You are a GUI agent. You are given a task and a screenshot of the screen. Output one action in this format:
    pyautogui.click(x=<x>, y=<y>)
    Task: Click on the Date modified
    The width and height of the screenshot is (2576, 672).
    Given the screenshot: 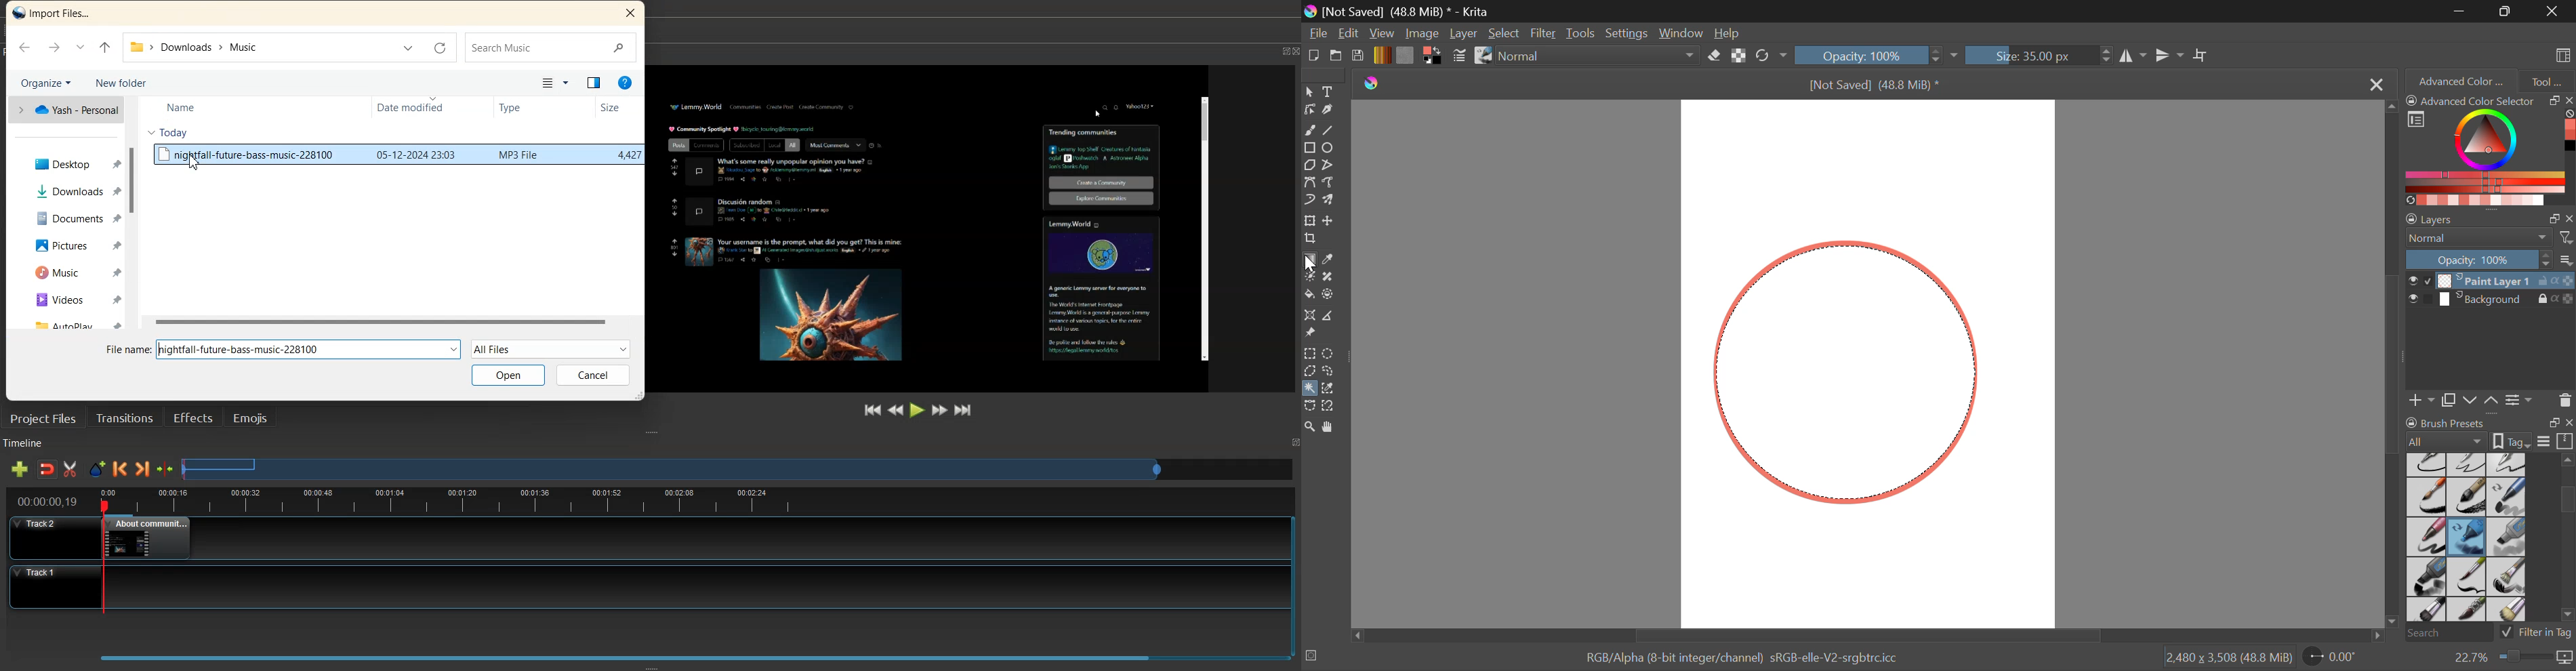 What is the action you would take?
    pyautogui.click(x=421, y=107)
    